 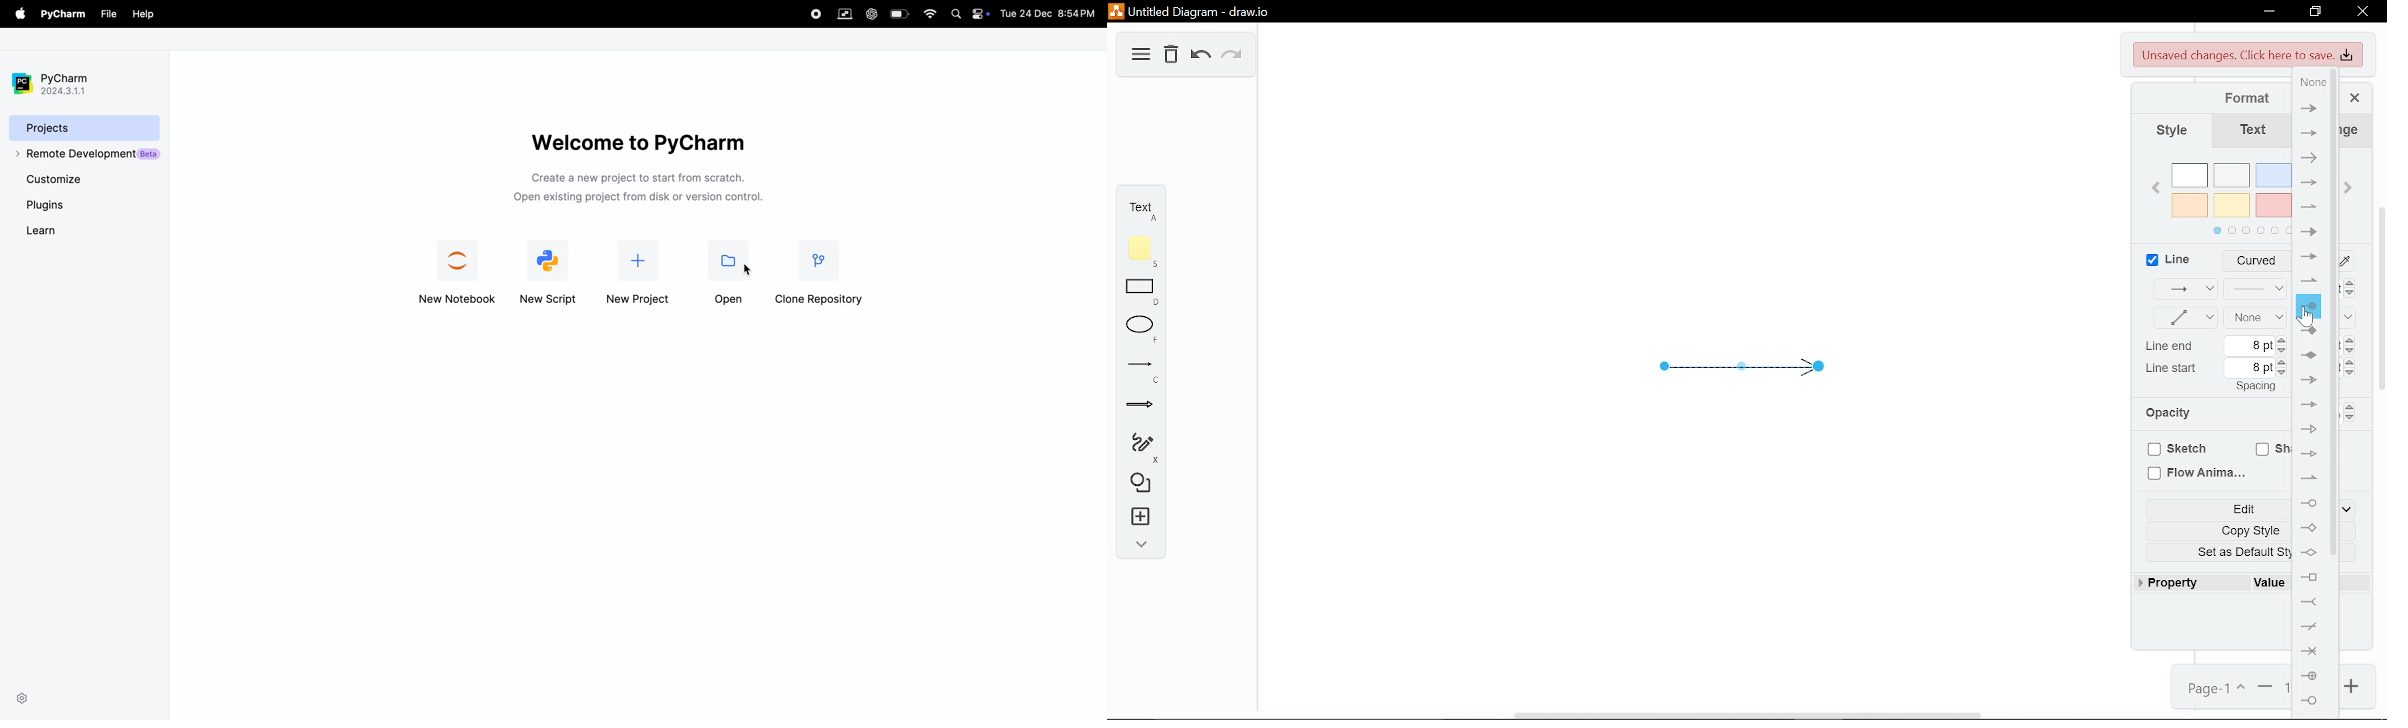 What do you see at coordinates (2346, 261) in the screenshot?
I see `Line color` at bounding box center [2346, 261].